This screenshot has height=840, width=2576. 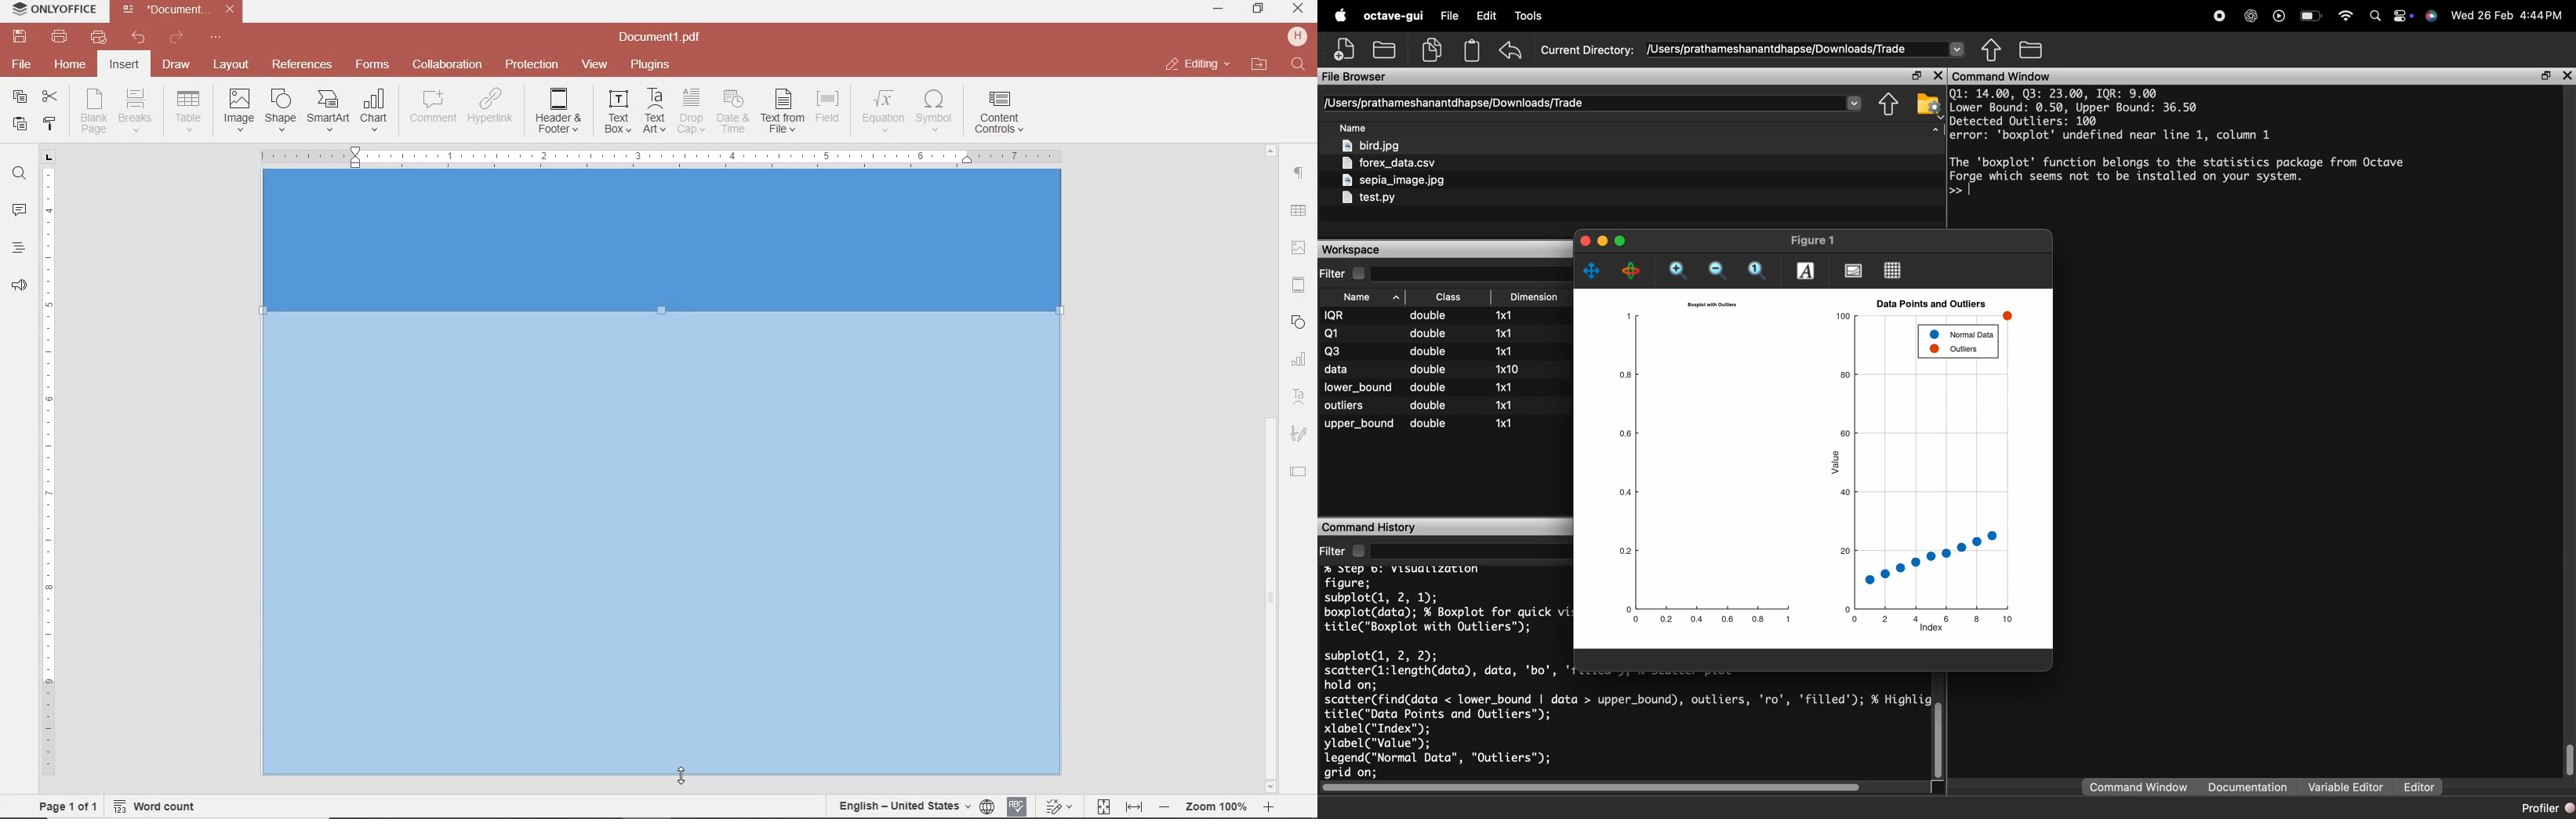 I want to click on insert, so click(x=123, y=66).